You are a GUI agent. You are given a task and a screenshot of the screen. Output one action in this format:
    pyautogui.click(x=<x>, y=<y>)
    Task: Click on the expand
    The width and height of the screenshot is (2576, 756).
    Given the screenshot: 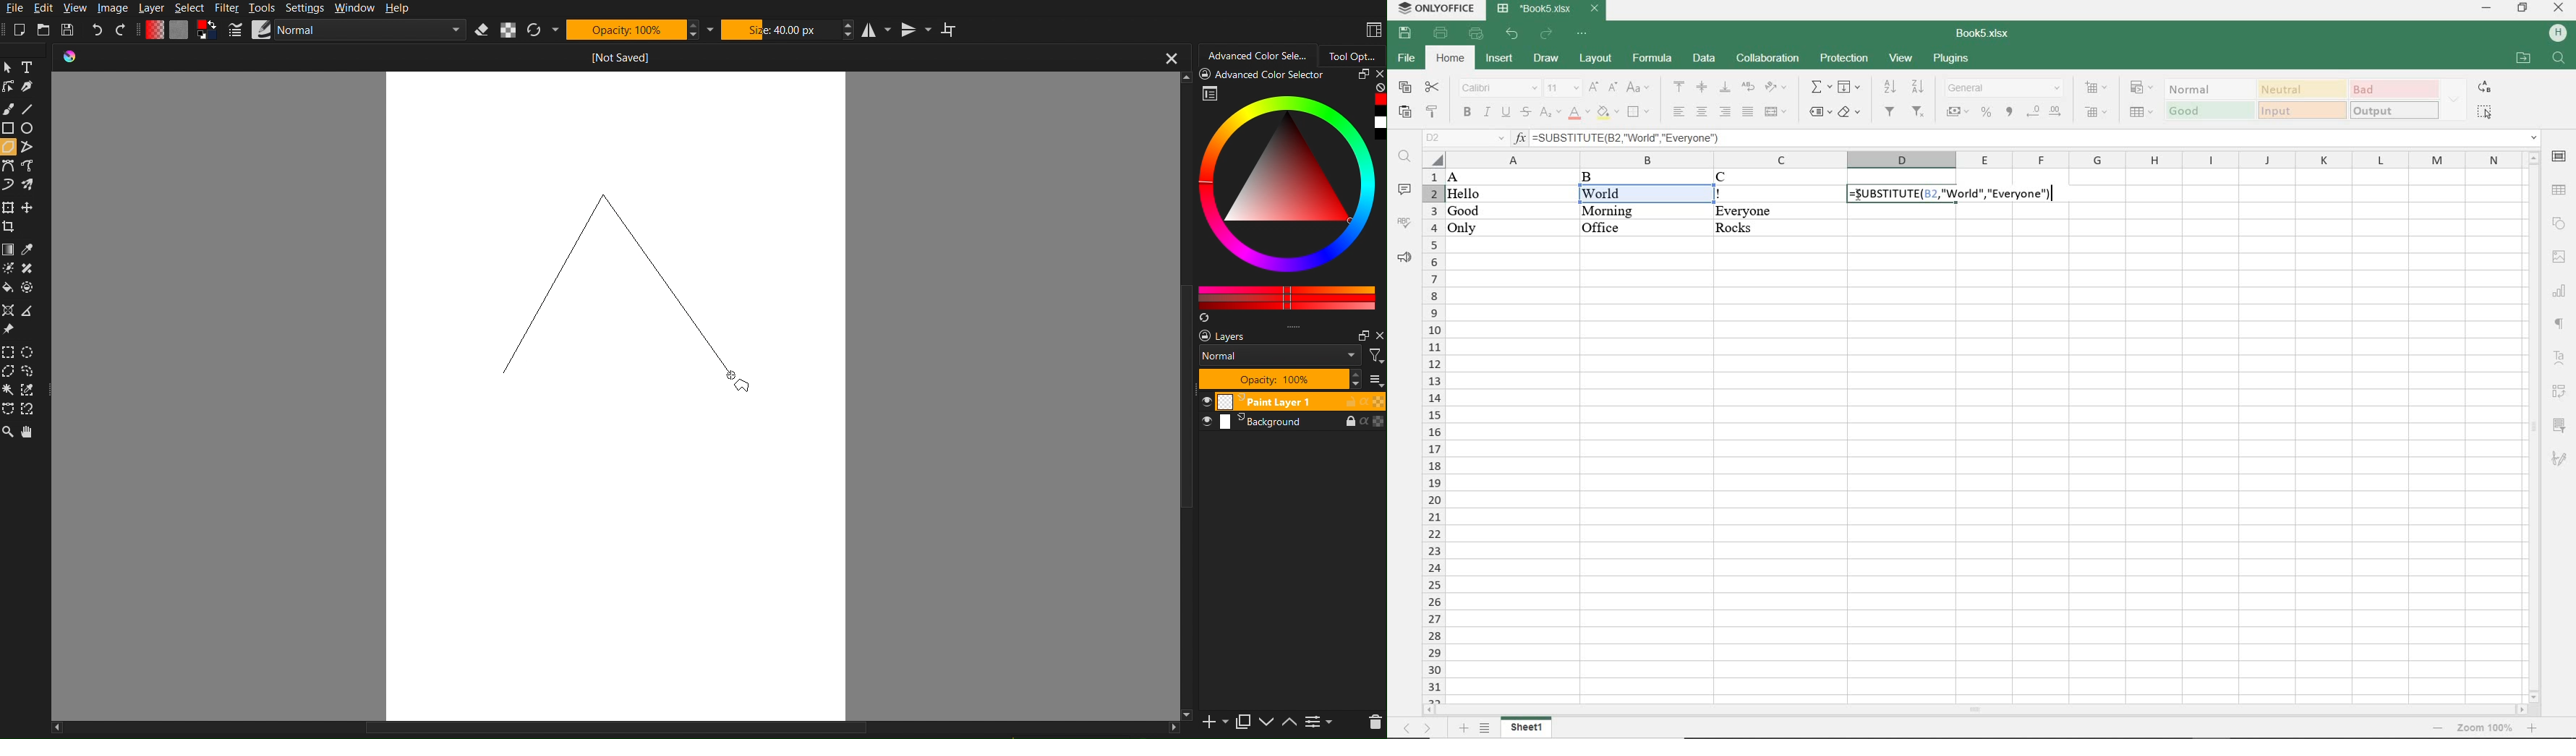 What is the action you would take?
    pyautogui.click(x=2455, y=98)
    